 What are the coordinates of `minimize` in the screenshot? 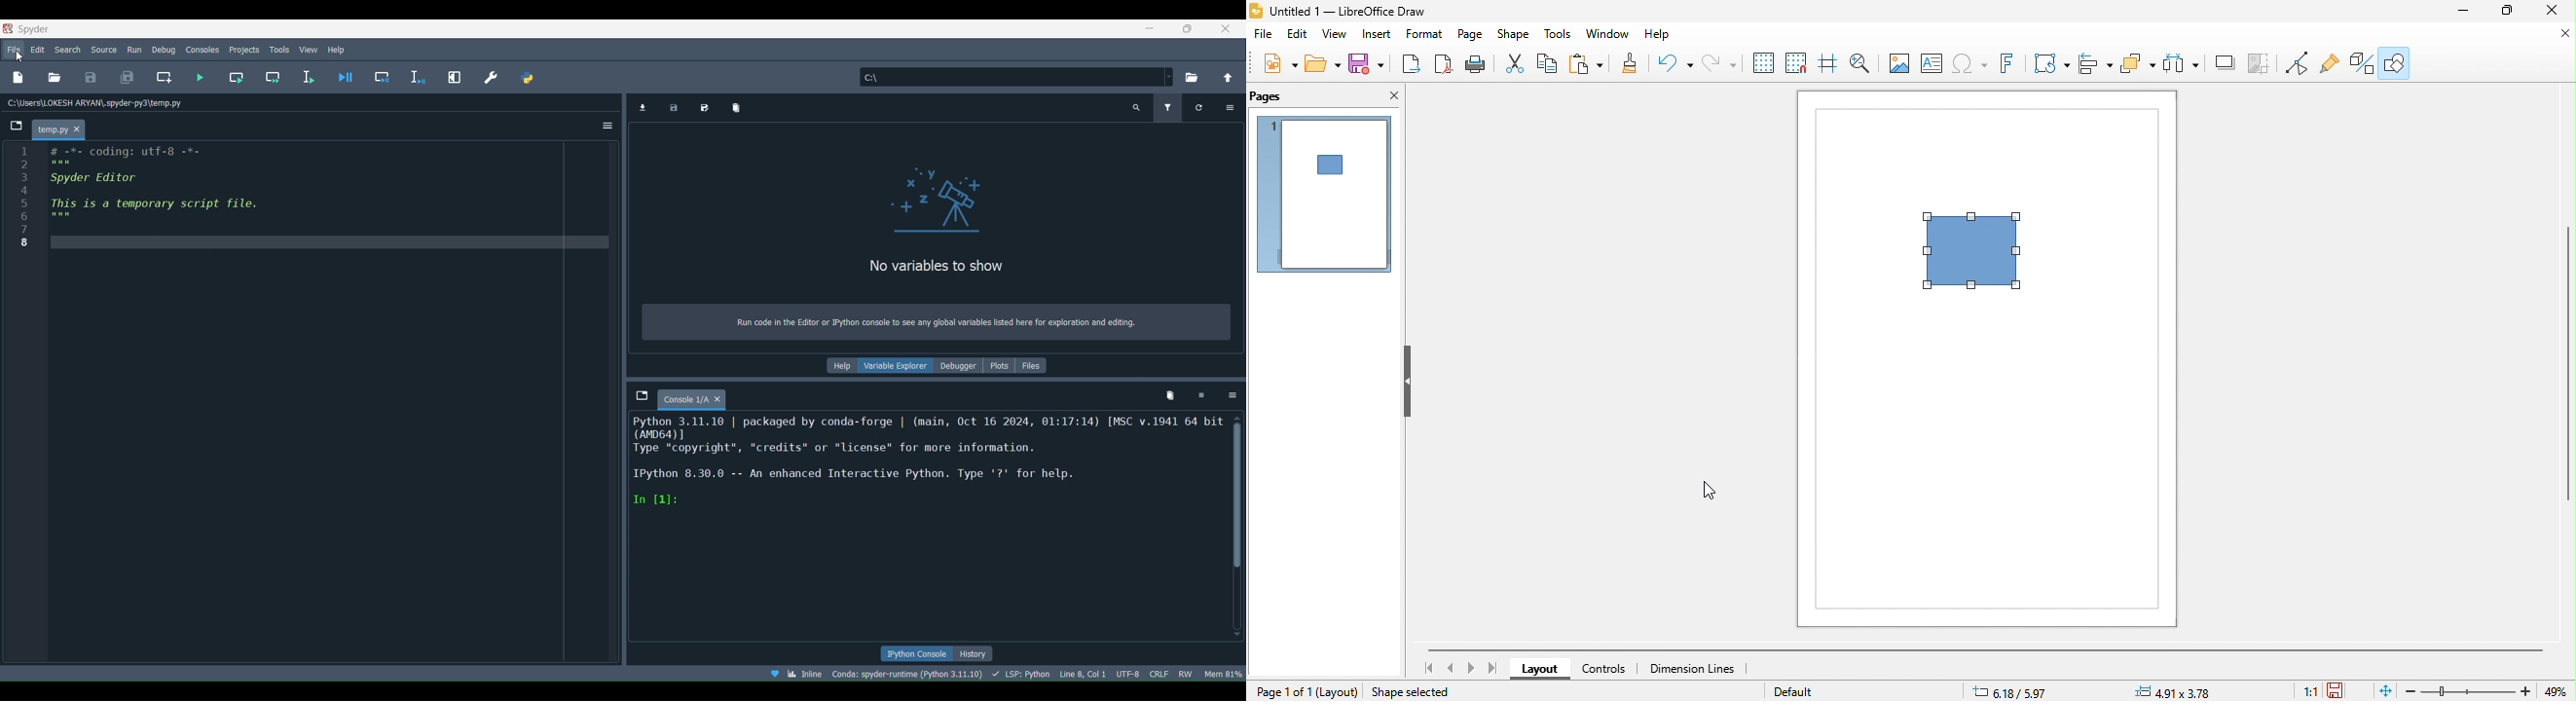 It's located at (1150, 28).